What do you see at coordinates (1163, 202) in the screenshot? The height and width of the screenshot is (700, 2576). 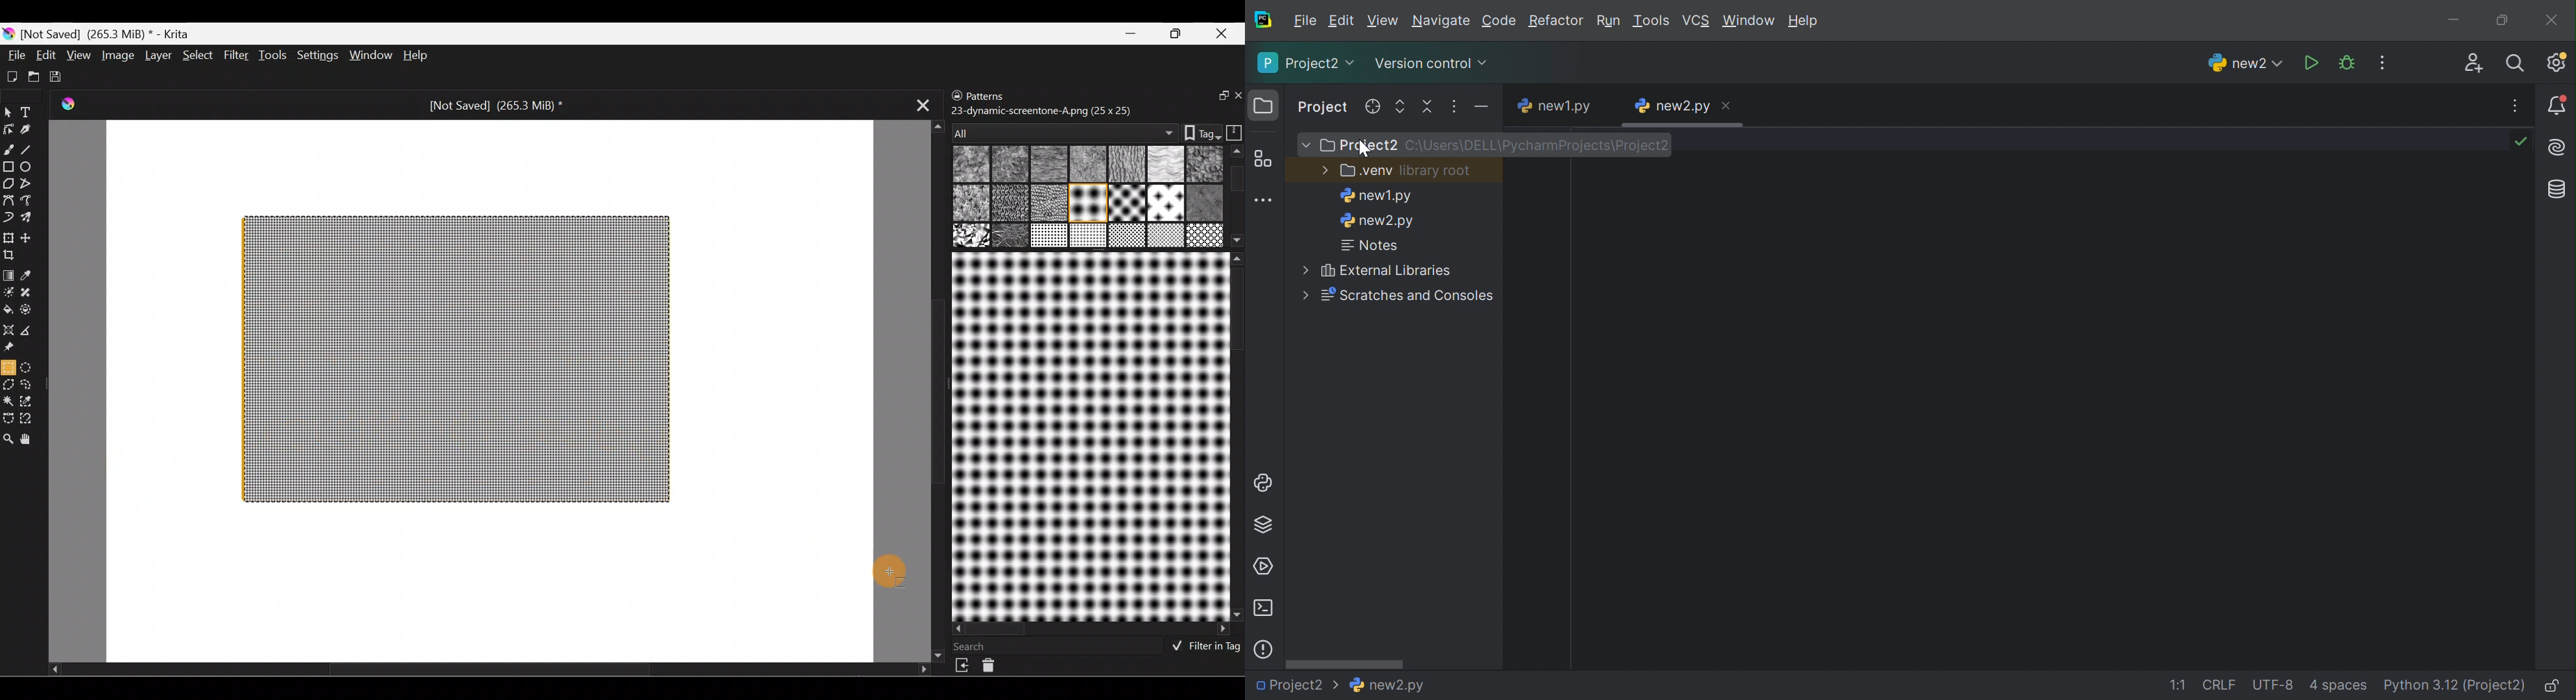 I see `12 drawed_vertical.png` at bounding box center [1163, 202].